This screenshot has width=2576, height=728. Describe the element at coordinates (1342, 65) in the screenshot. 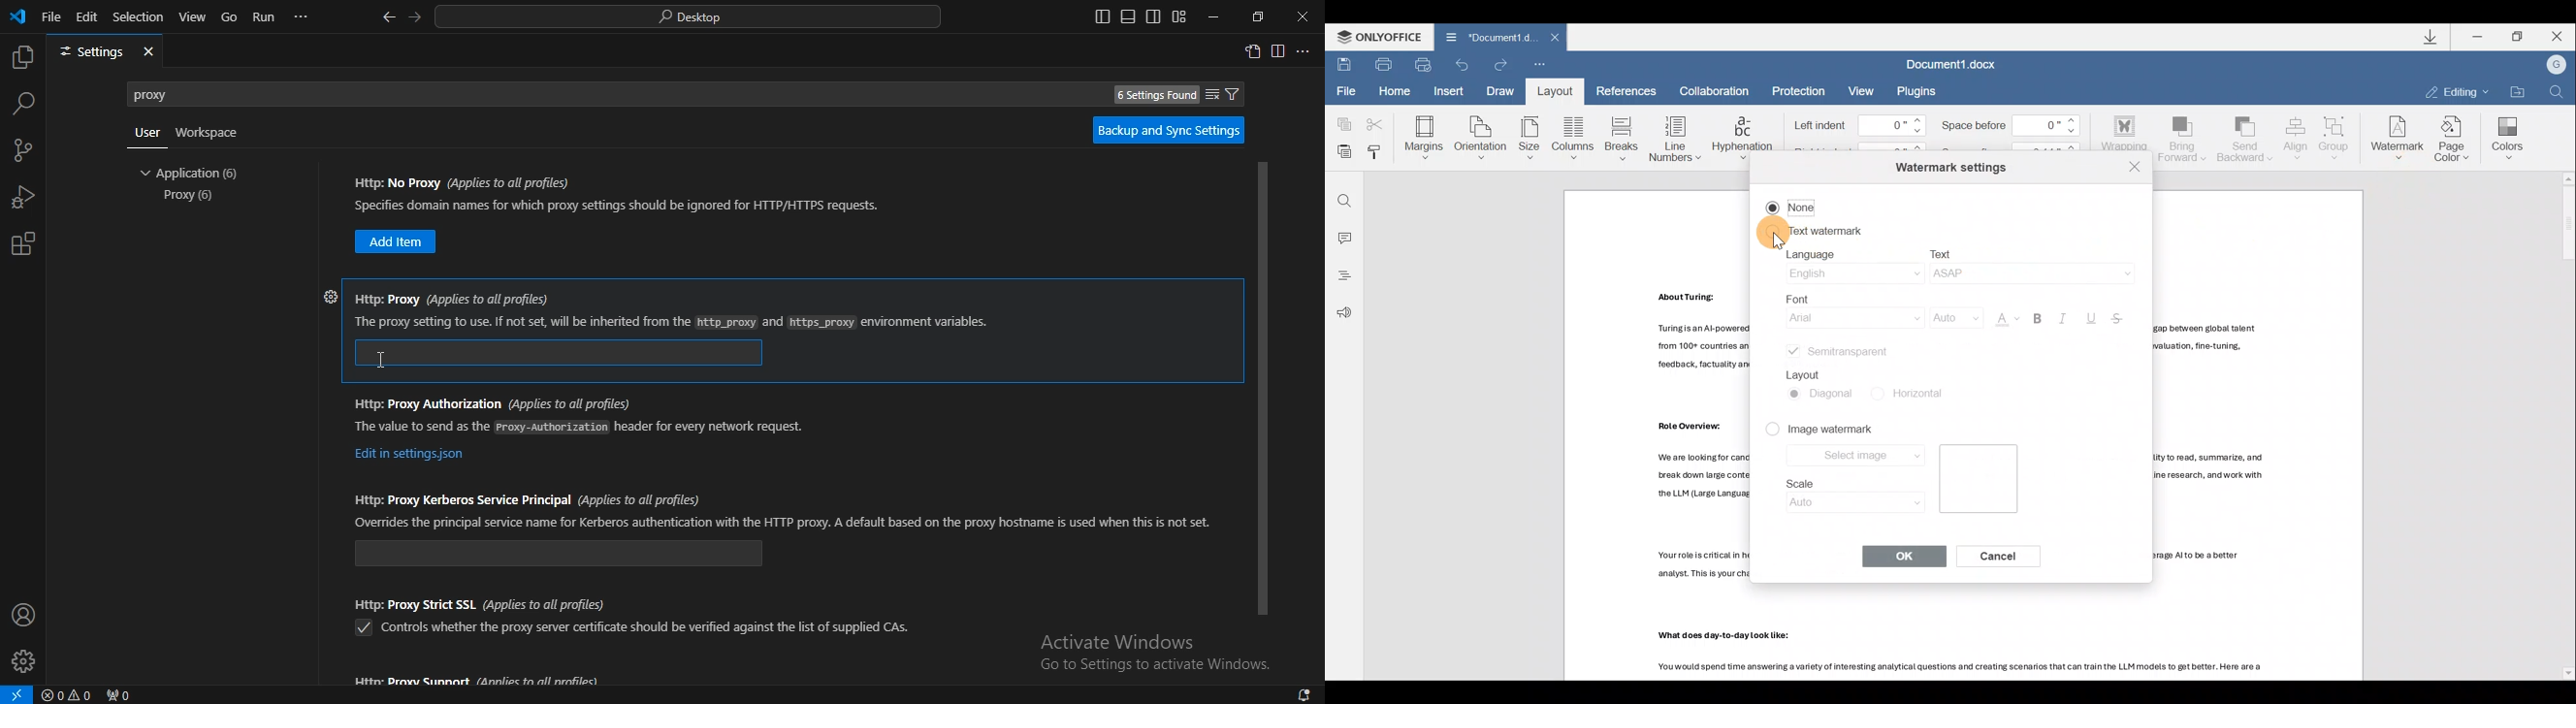

I see `Save` at that location.